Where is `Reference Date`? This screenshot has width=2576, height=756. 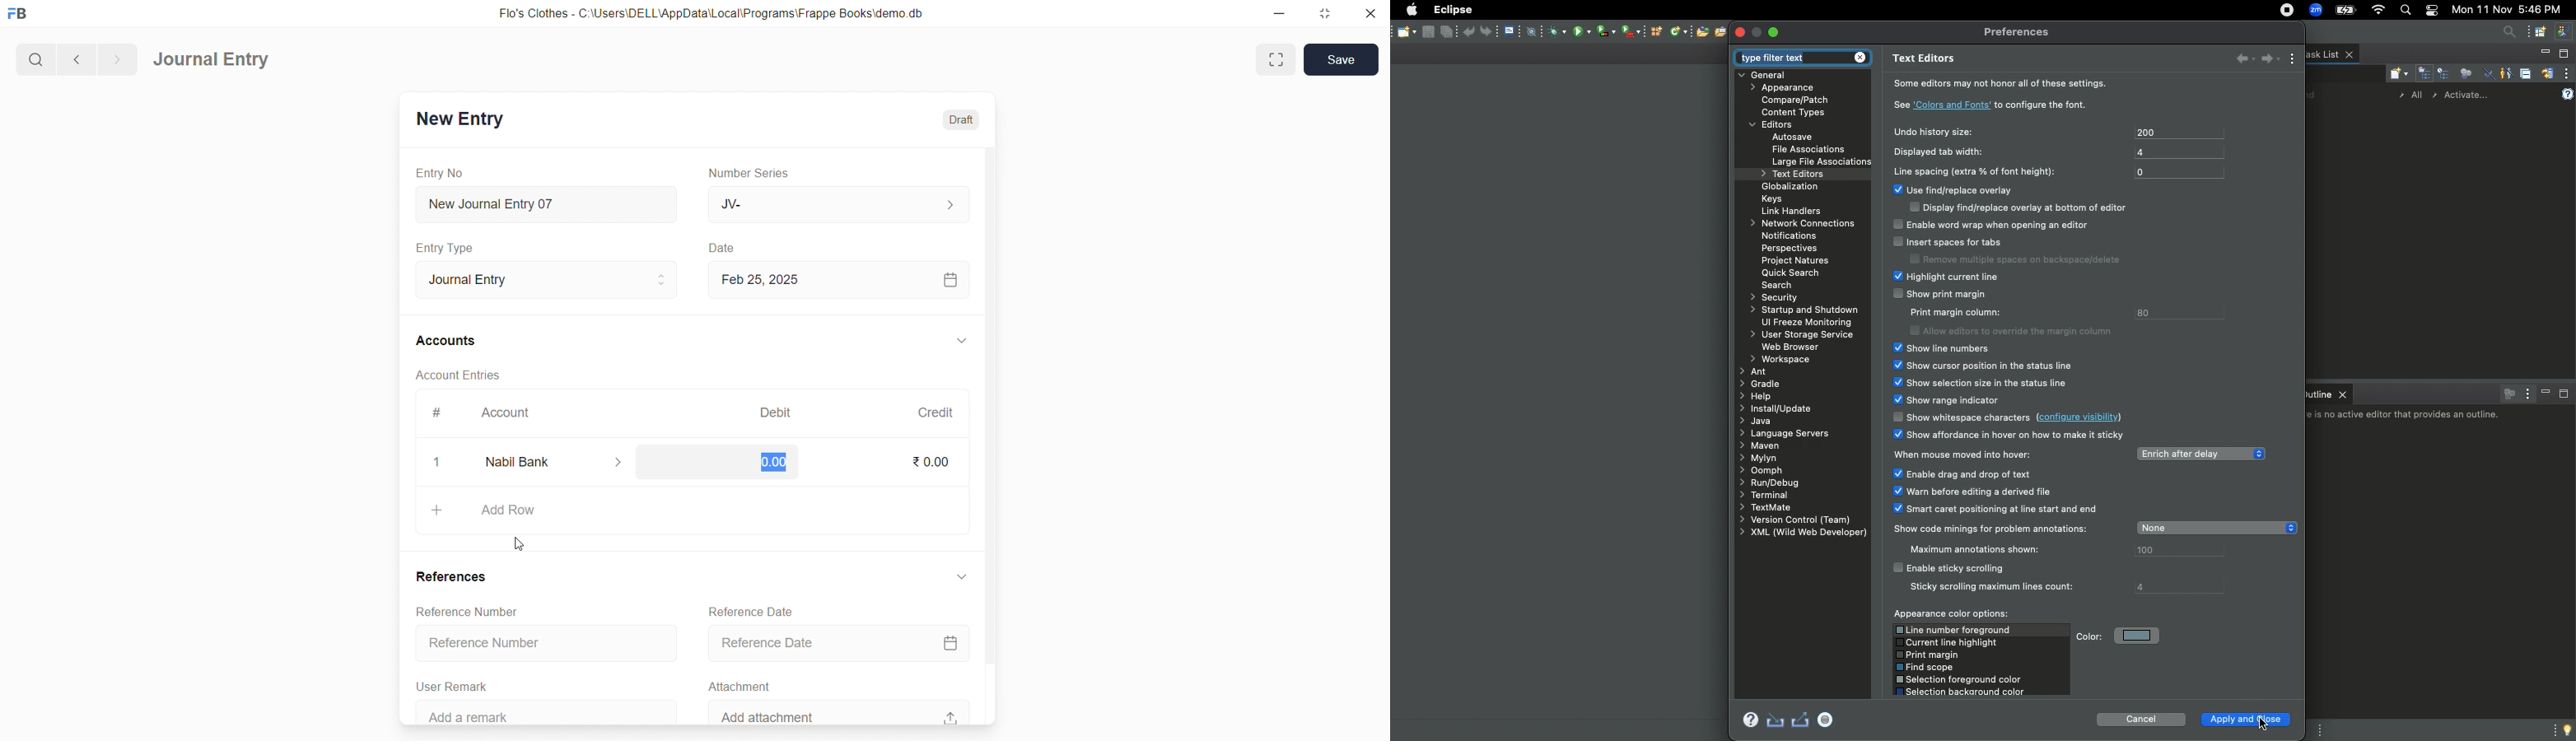 Reference Date is located at coordinates (753, 610).